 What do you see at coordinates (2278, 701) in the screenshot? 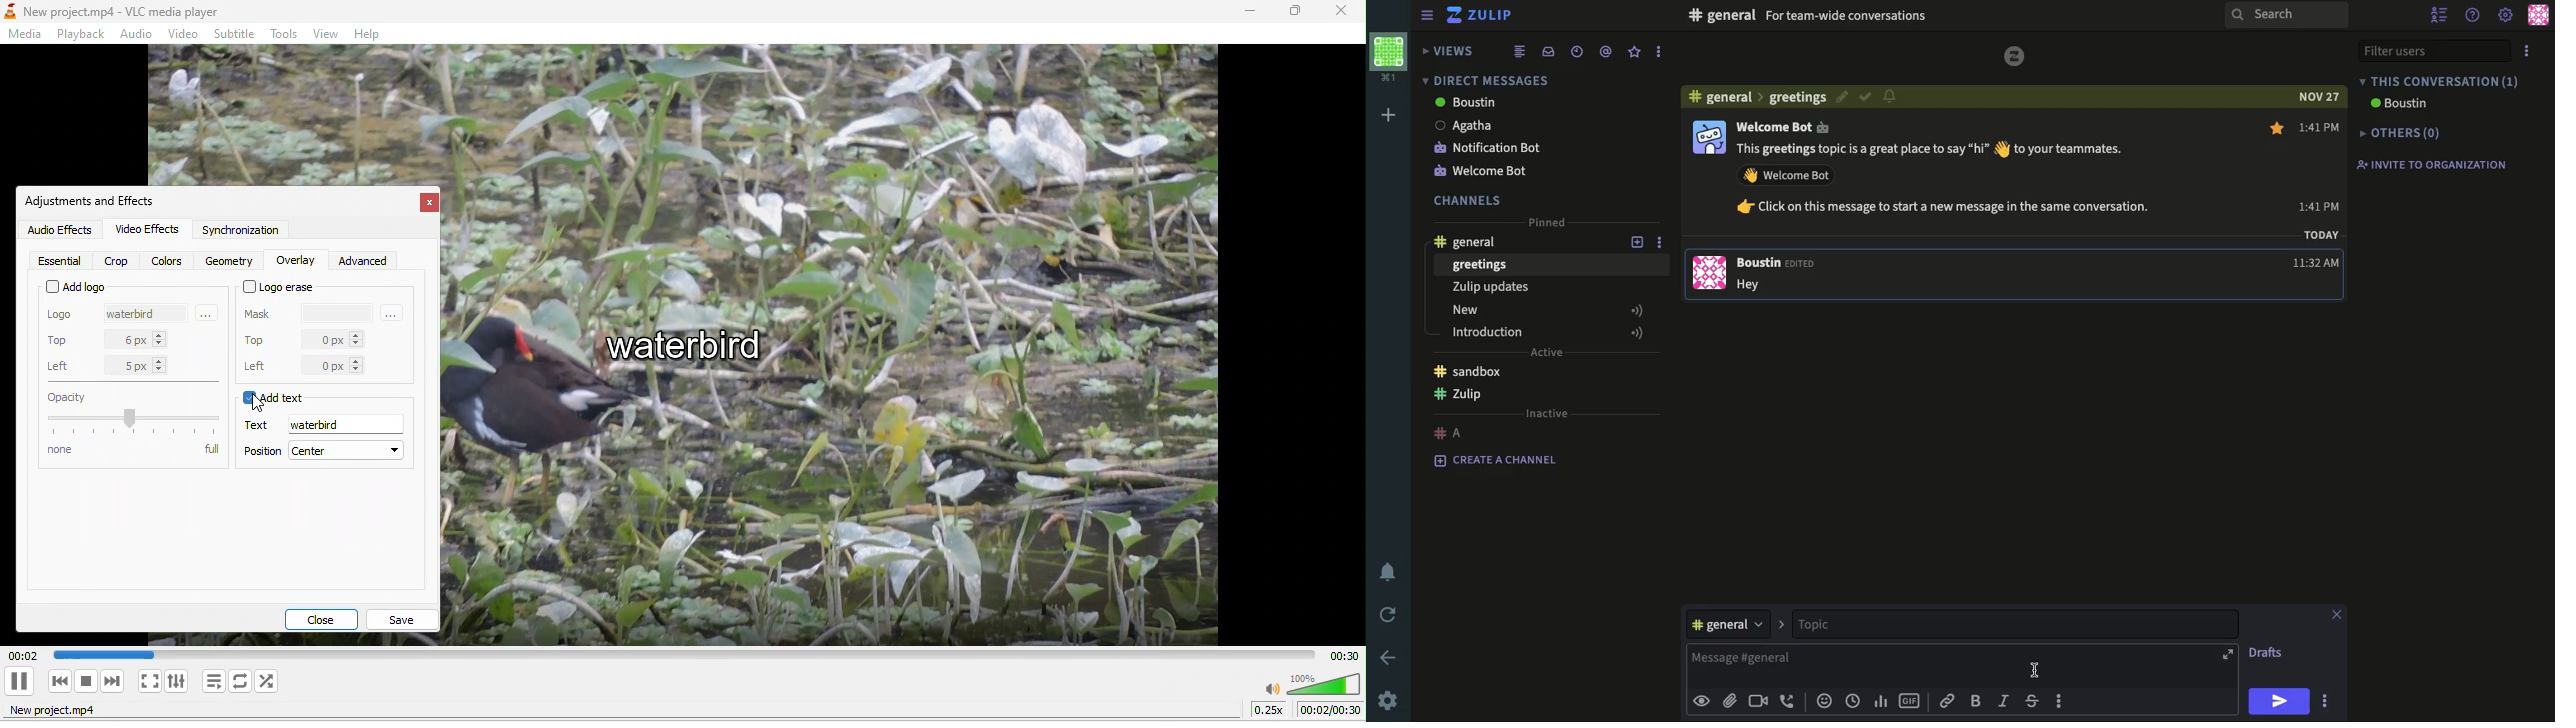
I see `send` at bounding box center [2278, 701].